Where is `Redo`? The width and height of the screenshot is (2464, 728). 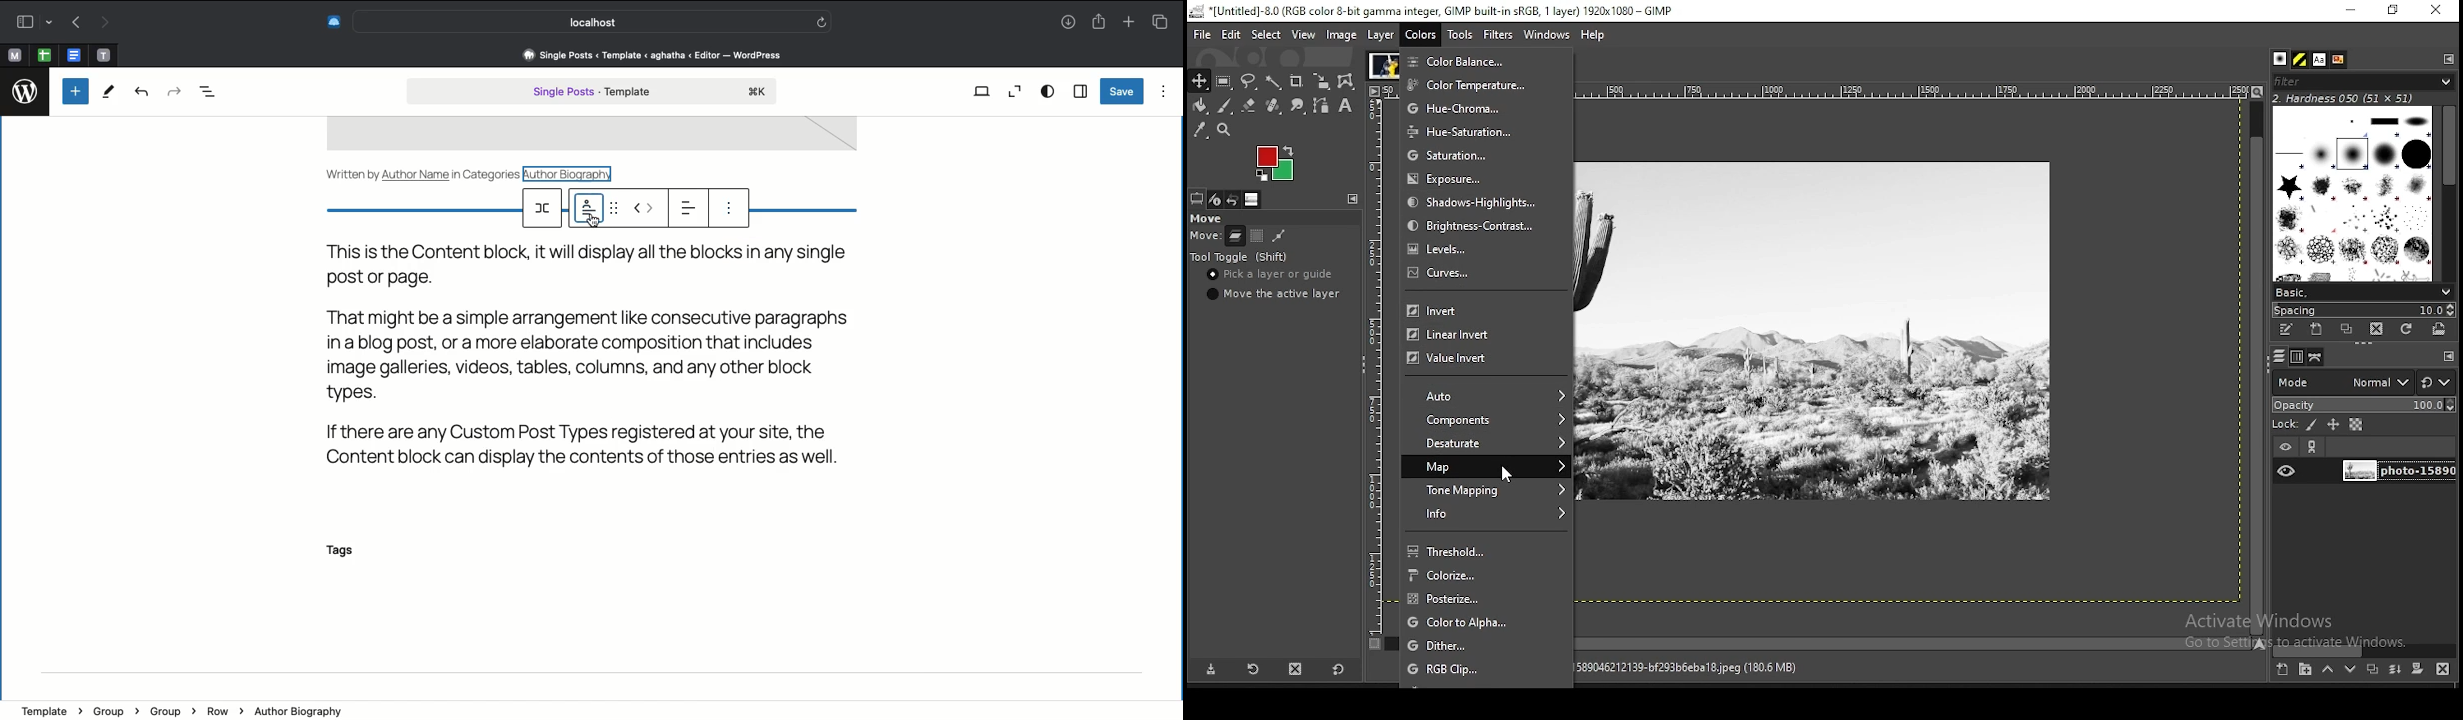
Redo is located at coordinates (173, 90).